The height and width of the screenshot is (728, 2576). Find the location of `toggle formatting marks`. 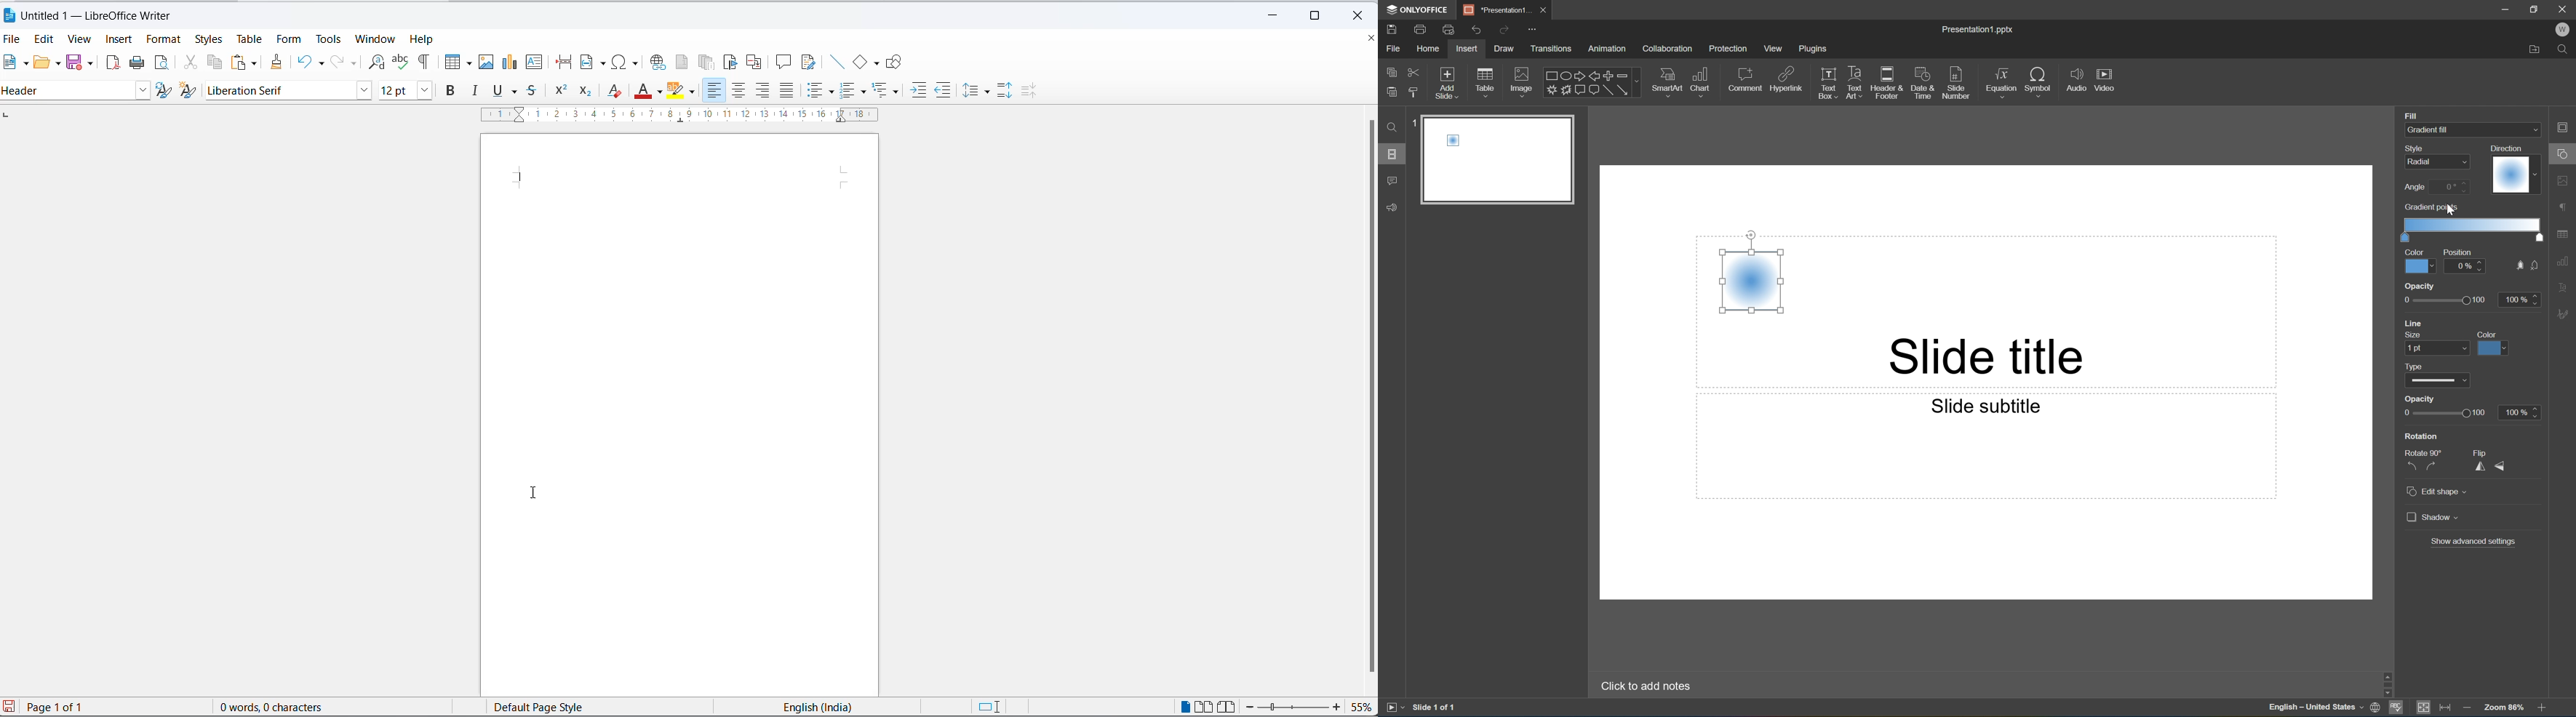

toggle formatting marks is located at coordinates (426, 62).